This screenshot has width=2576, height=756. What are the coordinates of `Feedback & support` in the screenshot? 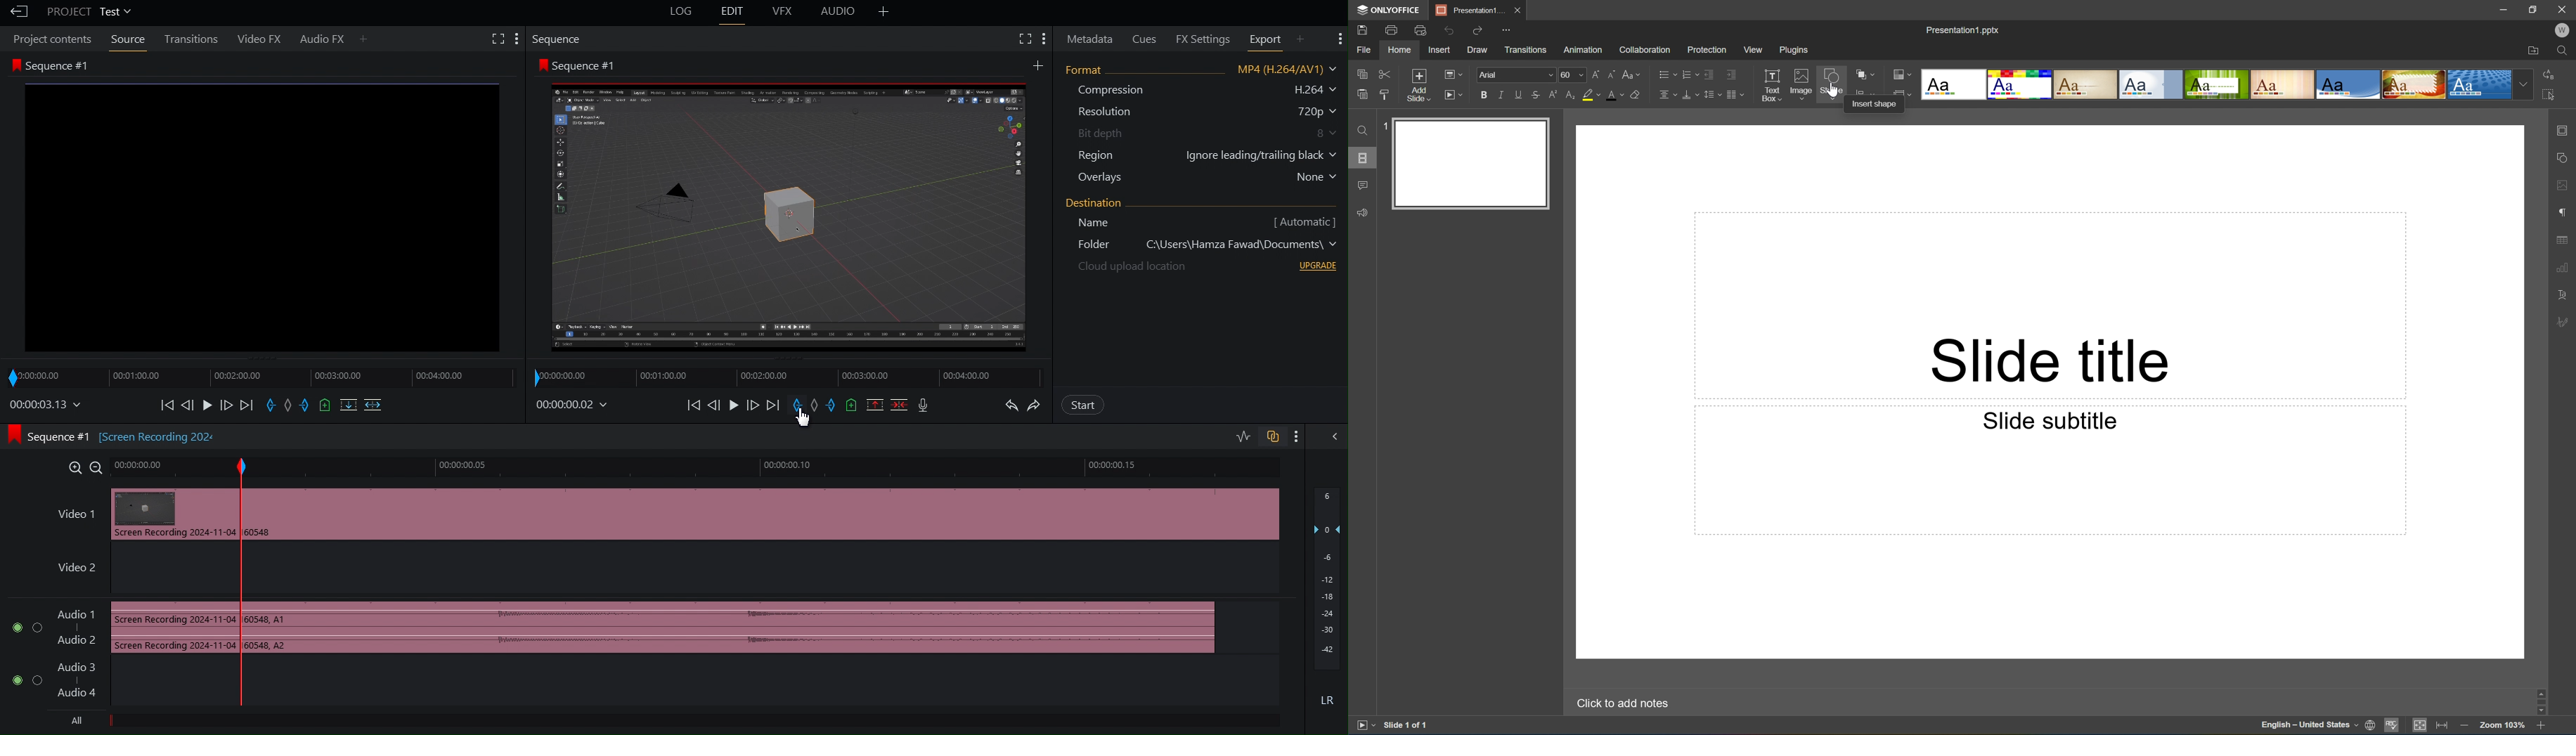 It's located at (1365, 213).